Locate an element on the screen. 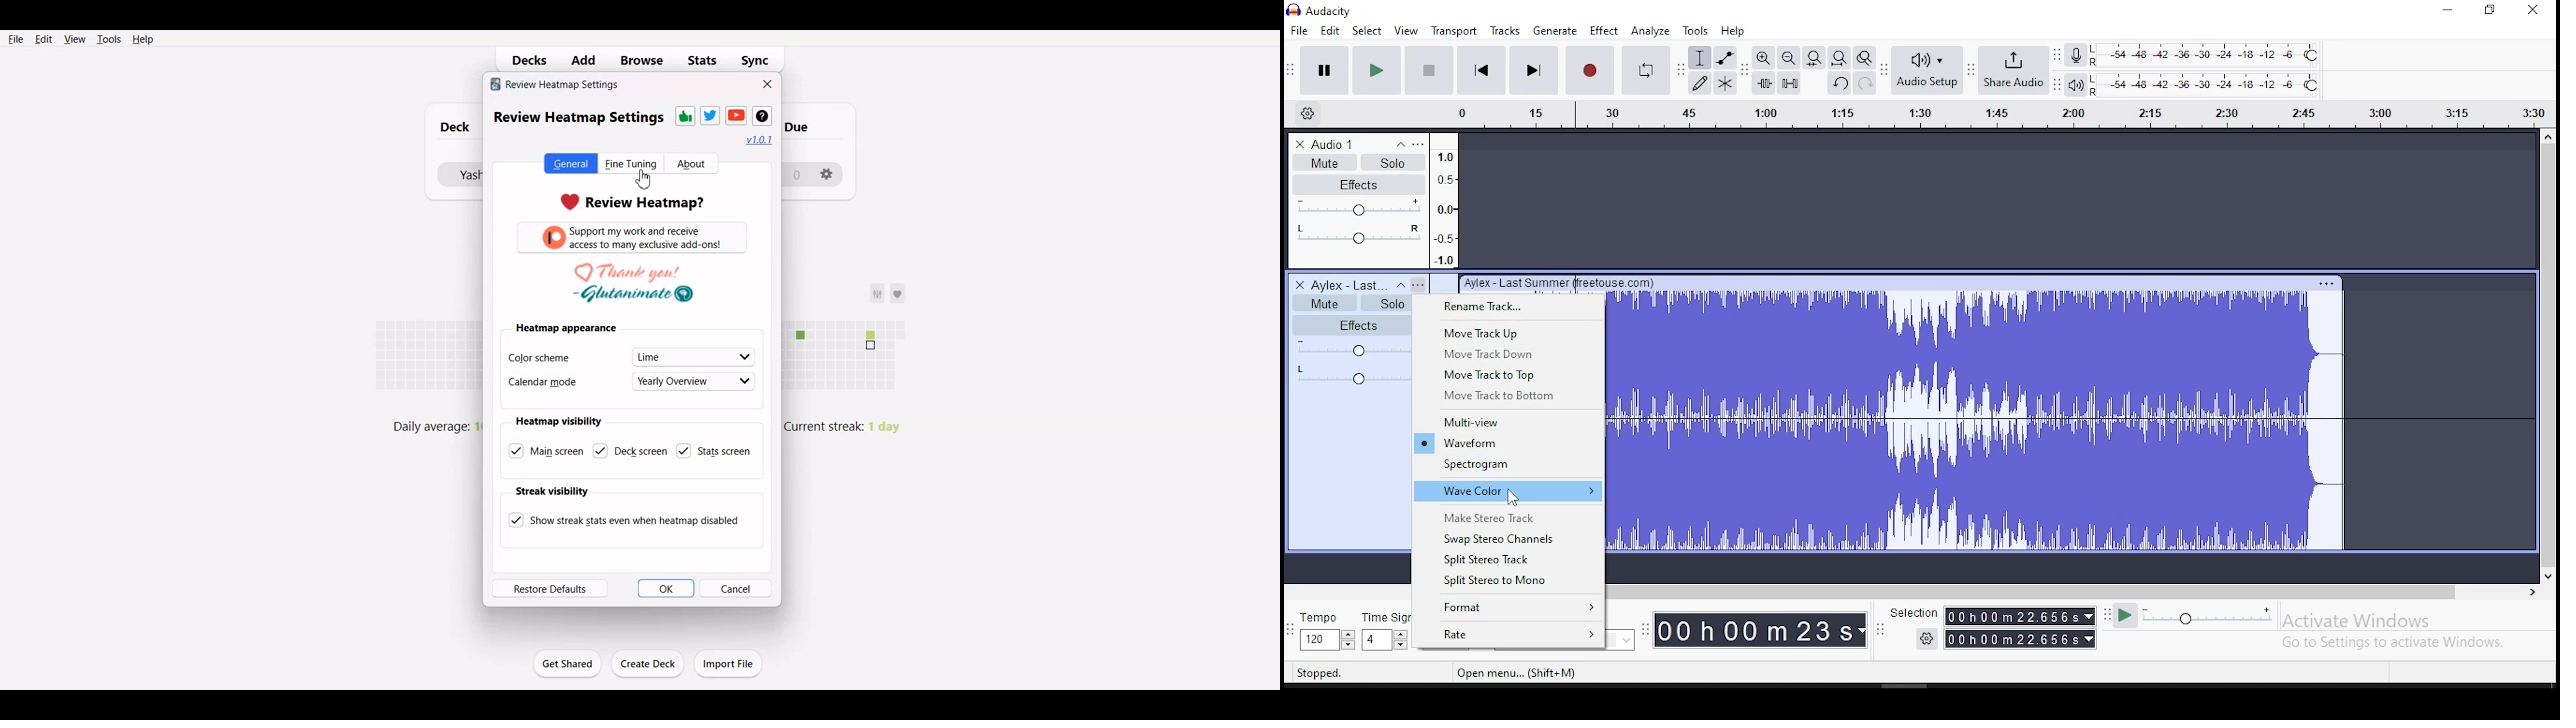  move to bottom is located at coordinates (1509, 397).